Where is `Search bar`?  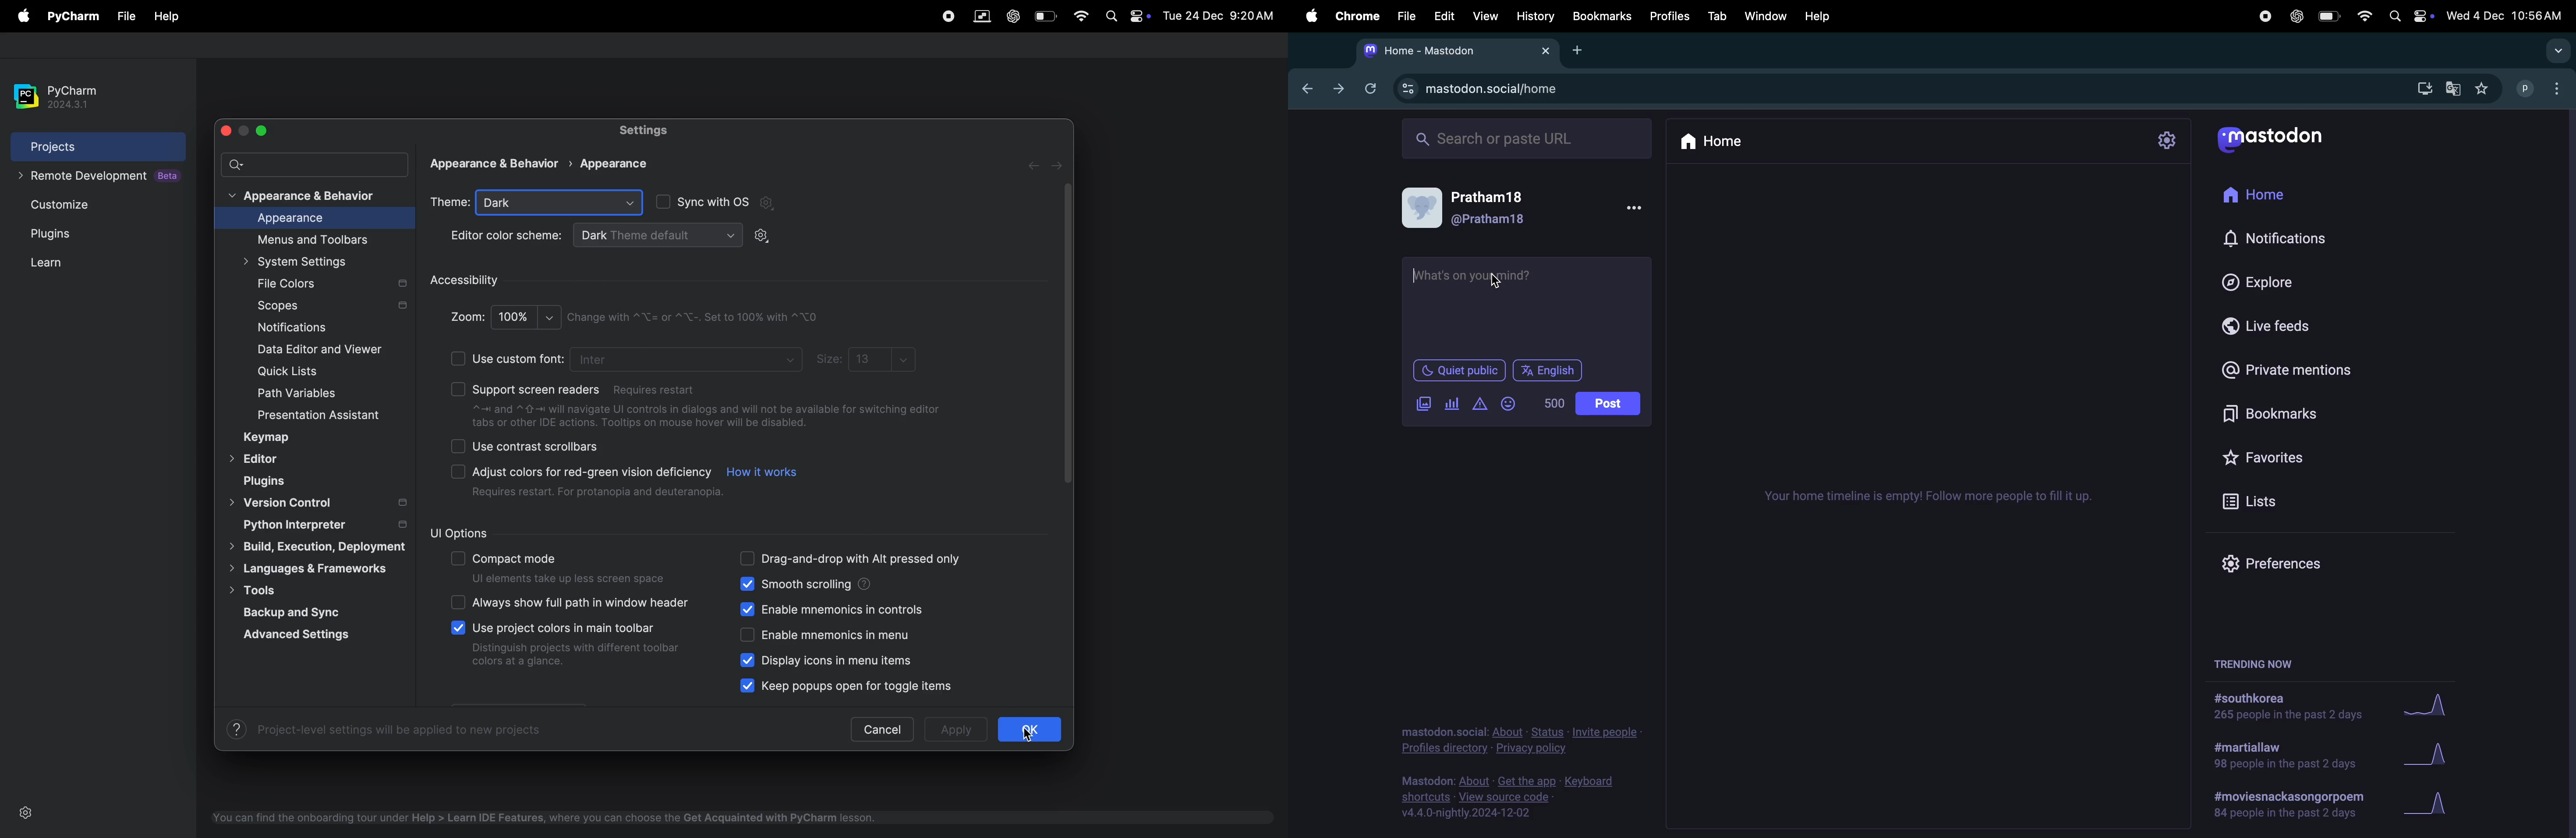
Search bar is located at coordinates (1527, 137).